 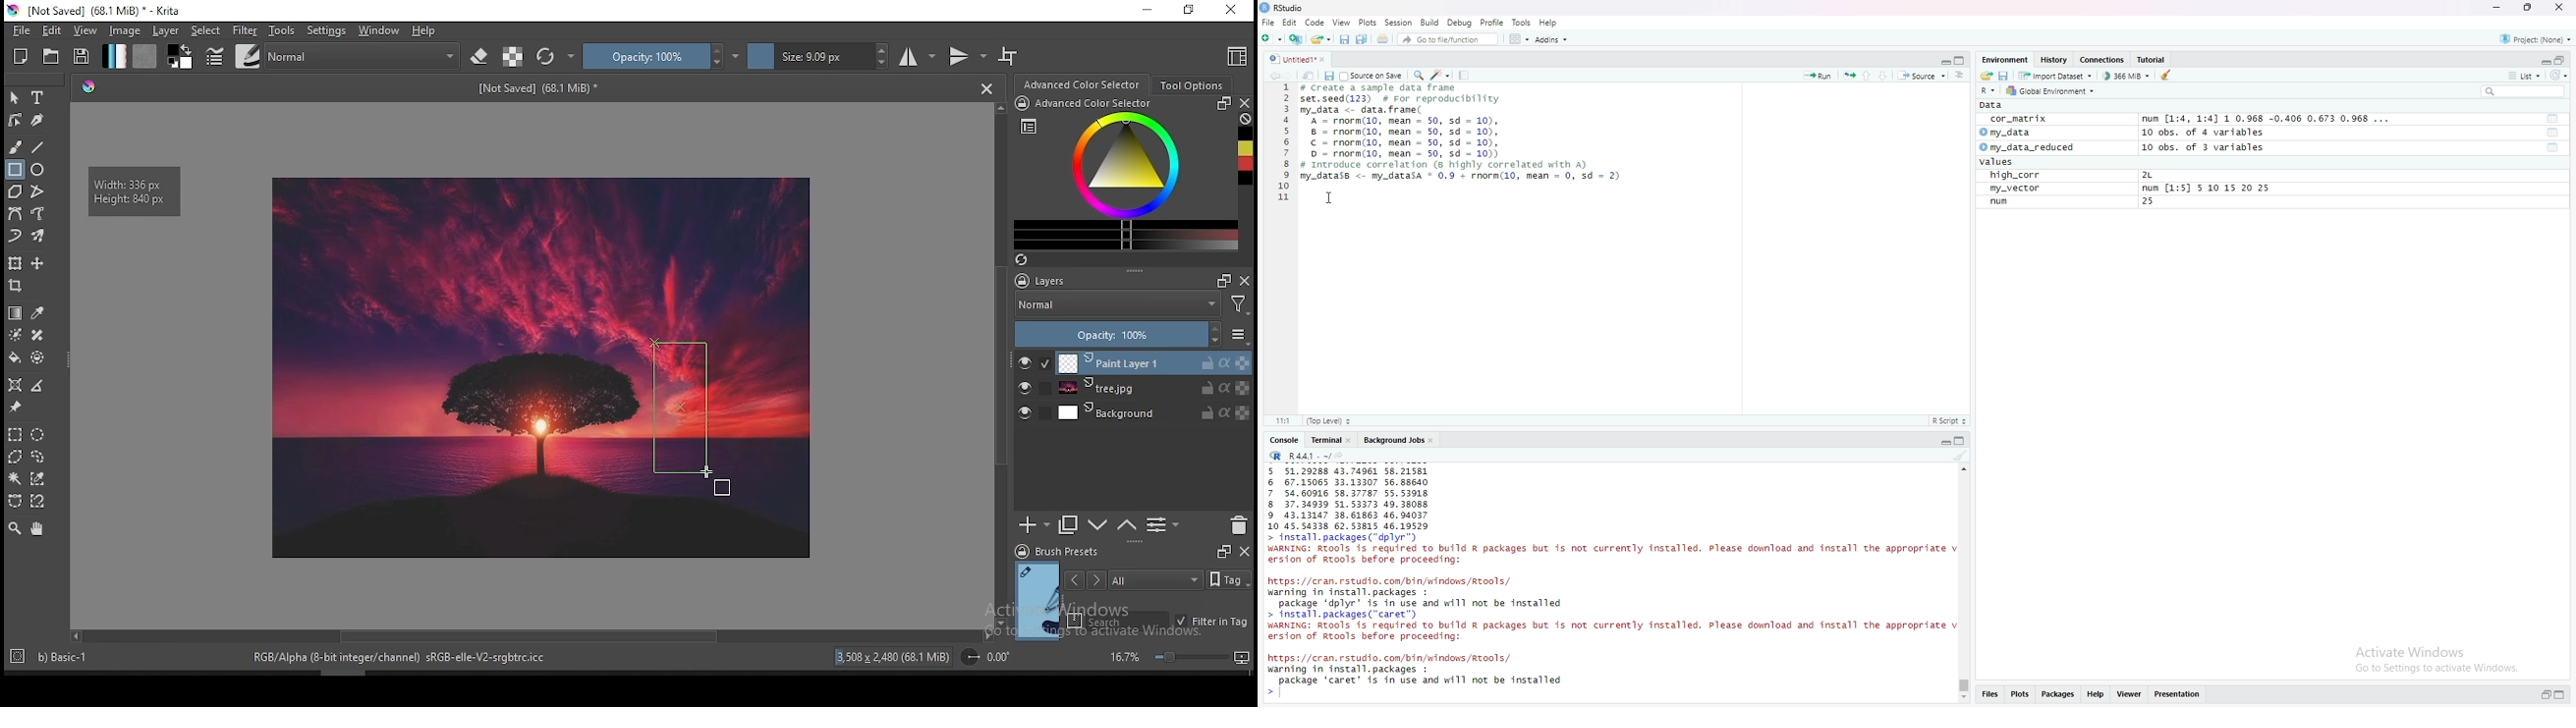 I want to click on Help, so click(x=1549, y=23).